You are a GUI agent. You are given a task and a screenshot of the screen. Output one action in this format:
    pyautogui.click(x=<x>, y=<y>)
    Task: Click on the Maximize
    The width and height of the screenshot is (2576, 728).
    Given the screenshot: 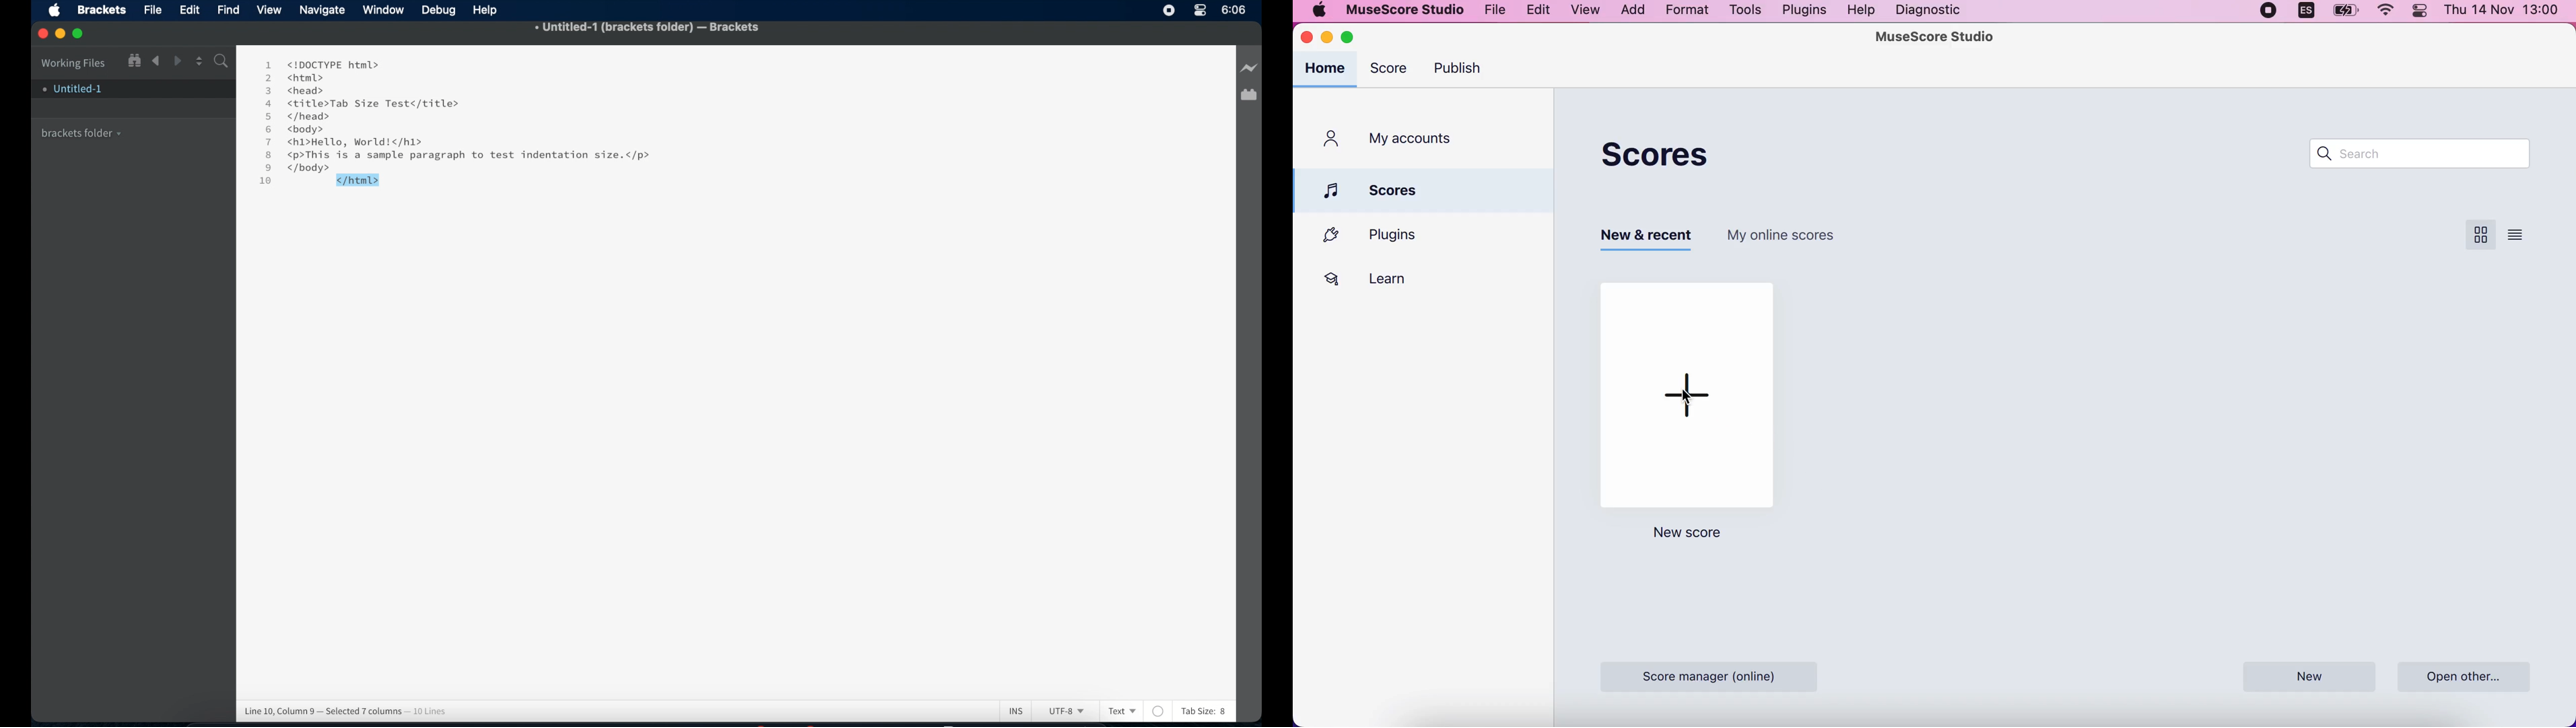 What is the action you would take?
    pyautogui.click(x=82, y=34)
    